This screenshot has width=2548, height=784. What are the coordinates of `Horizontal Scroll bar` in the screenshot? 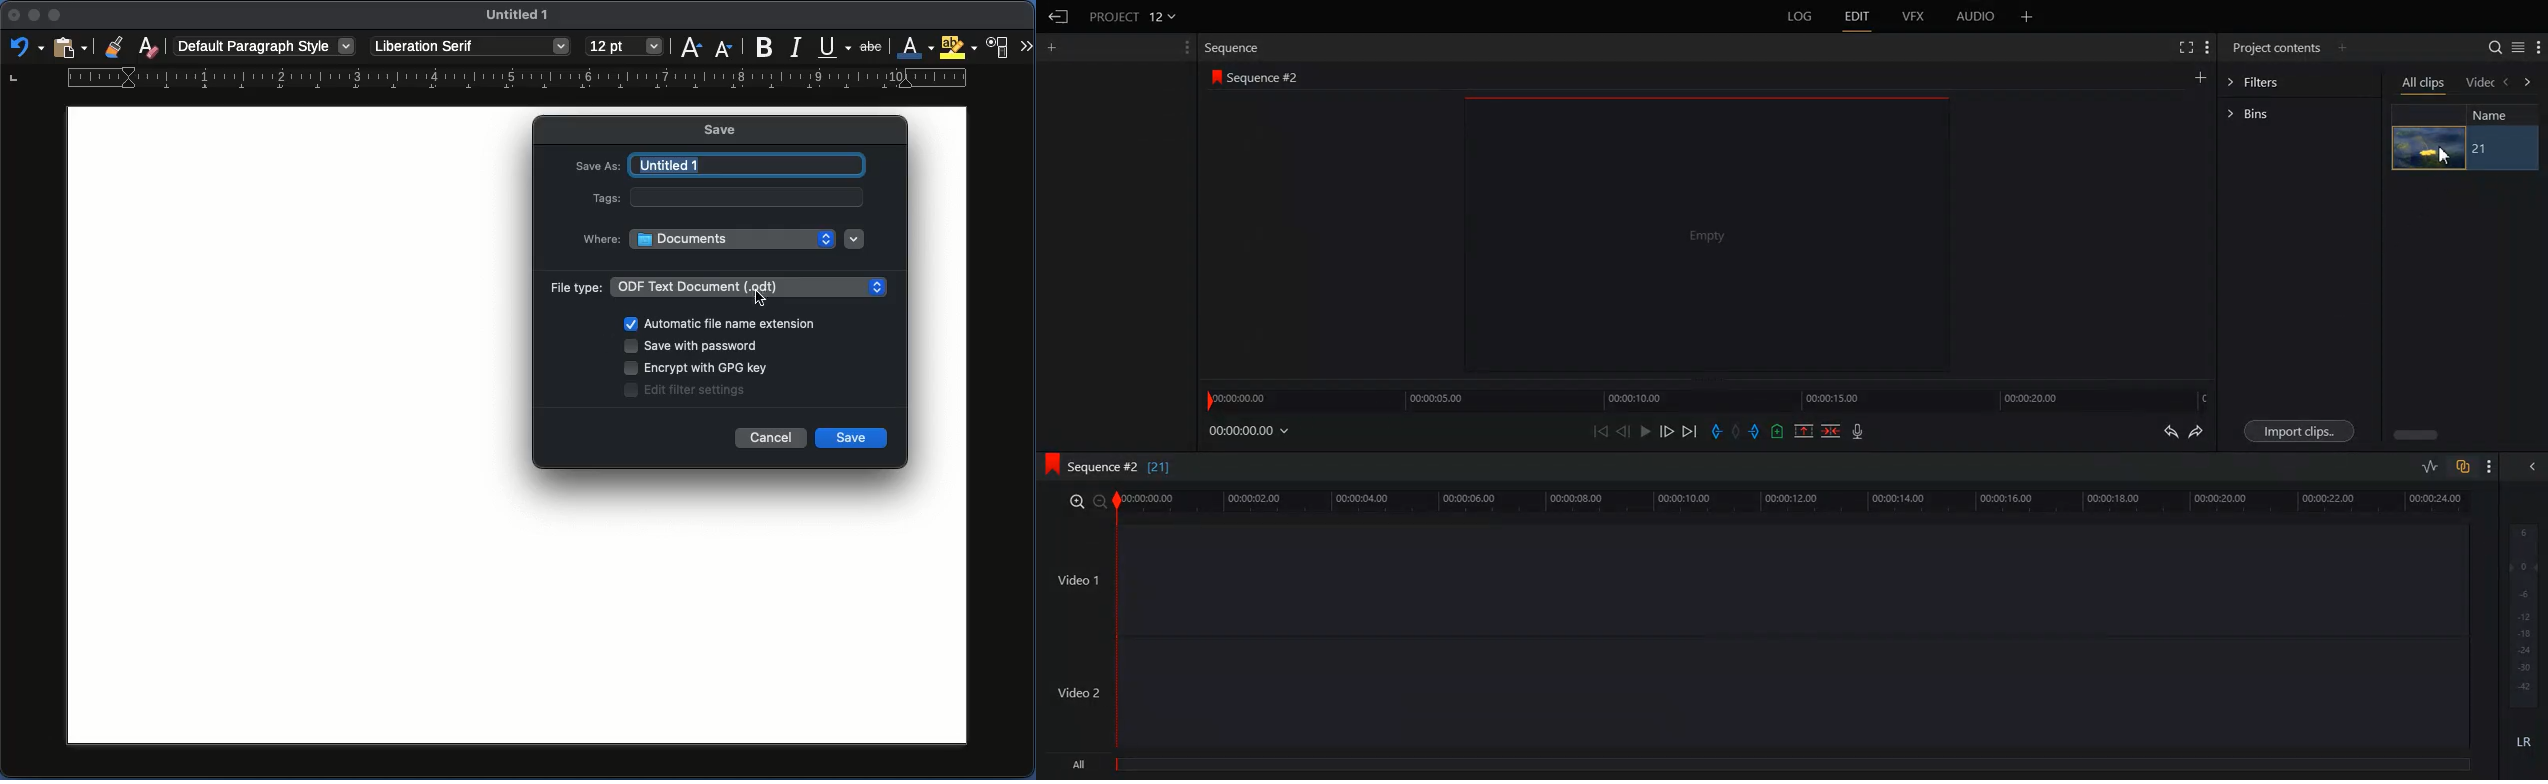 It's located at (2415, 435).